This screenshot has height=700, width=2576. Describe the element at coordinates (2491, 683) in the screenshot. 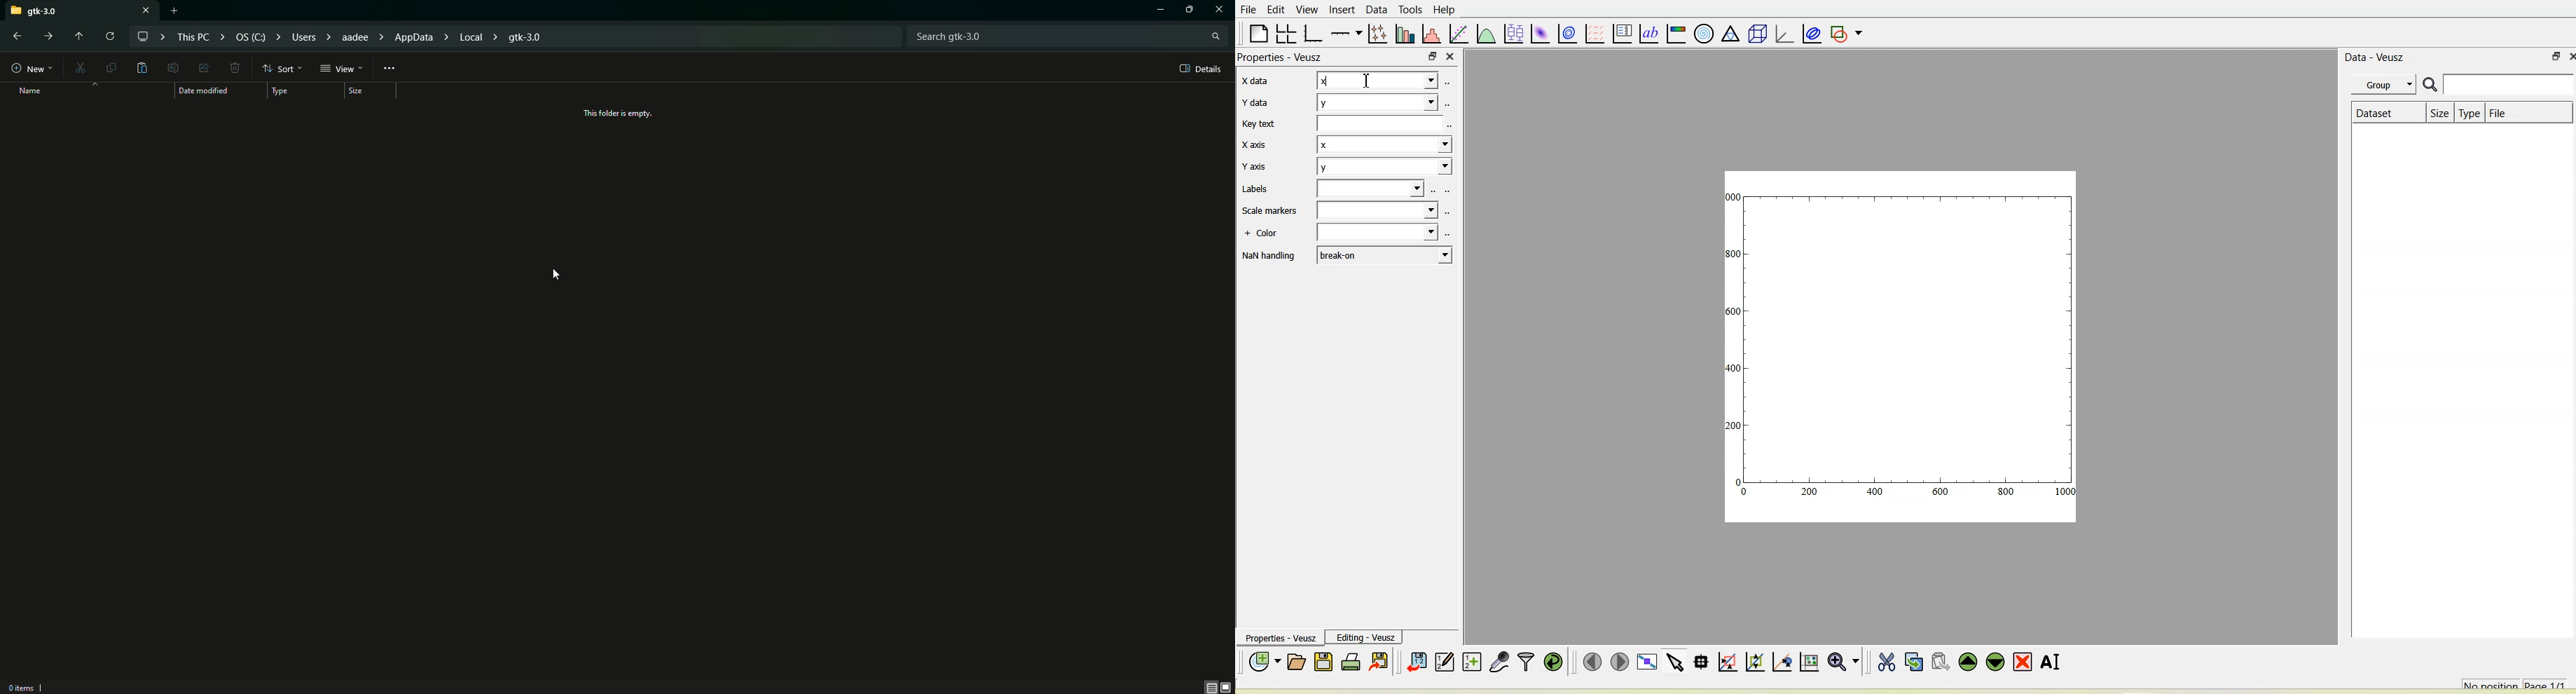

I see `No position` at that location.